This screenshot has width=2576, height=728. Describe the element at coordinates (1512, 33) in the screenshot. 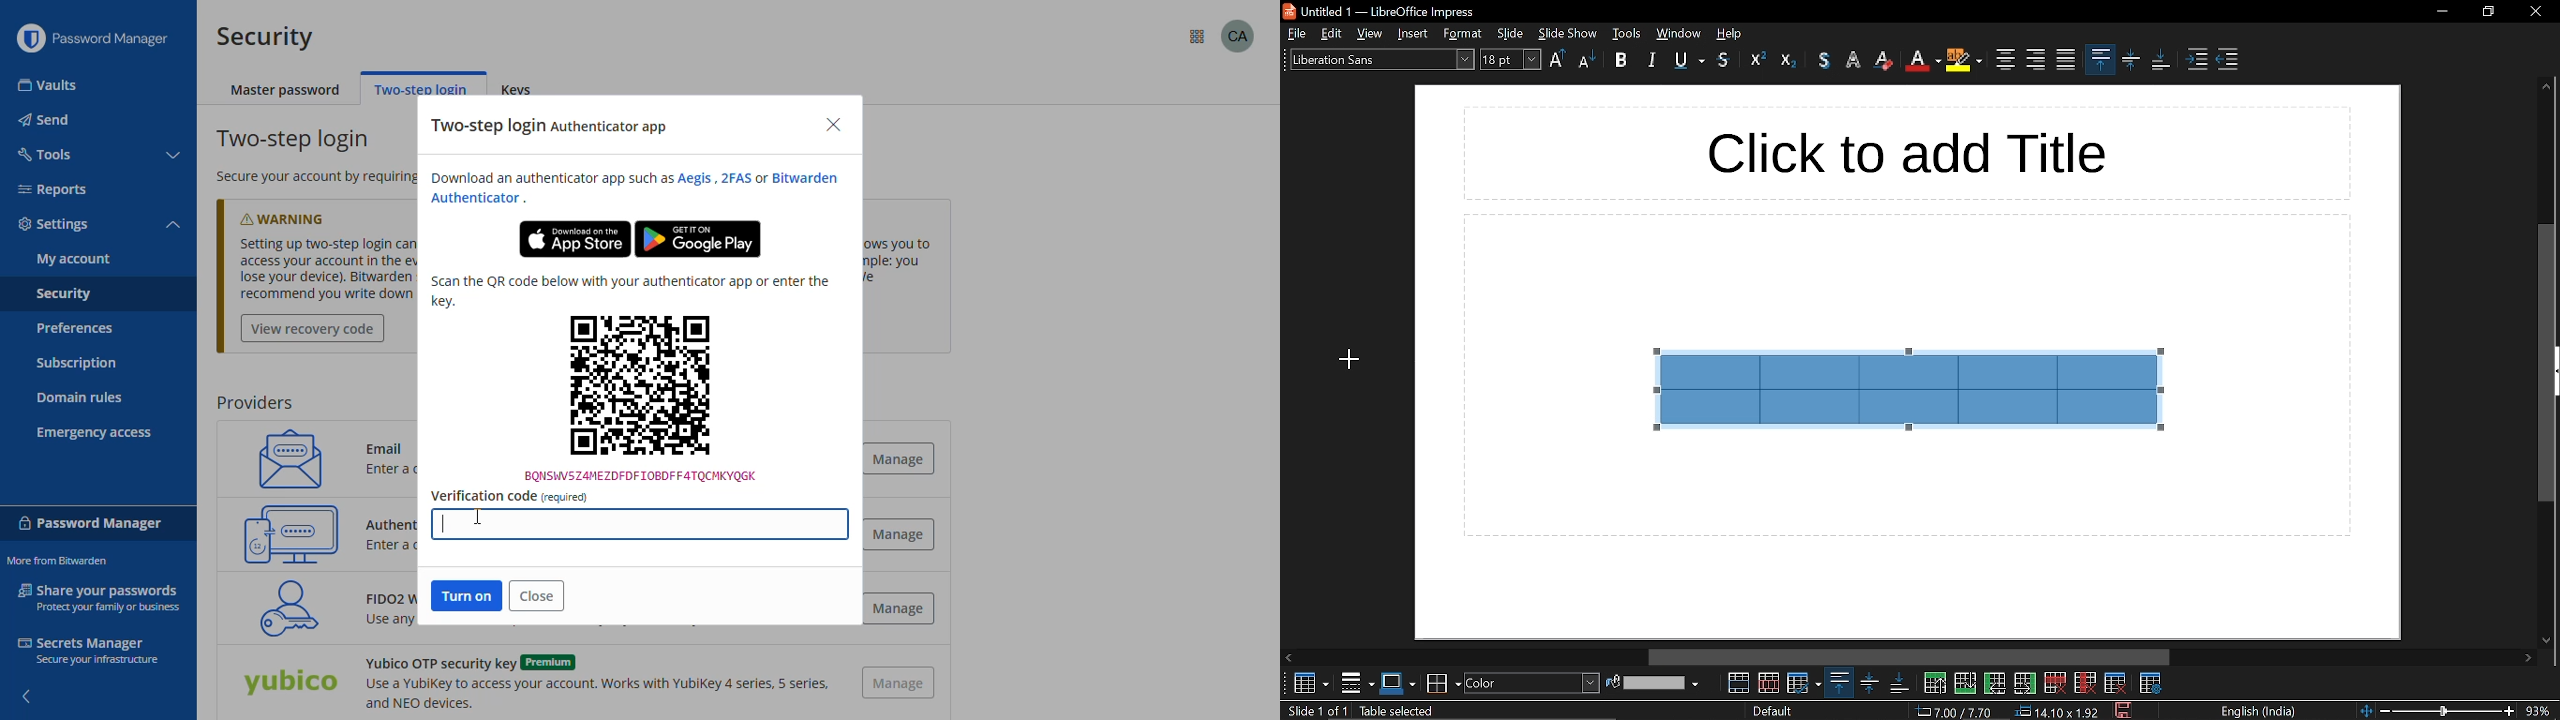

I see `slide` at that location.